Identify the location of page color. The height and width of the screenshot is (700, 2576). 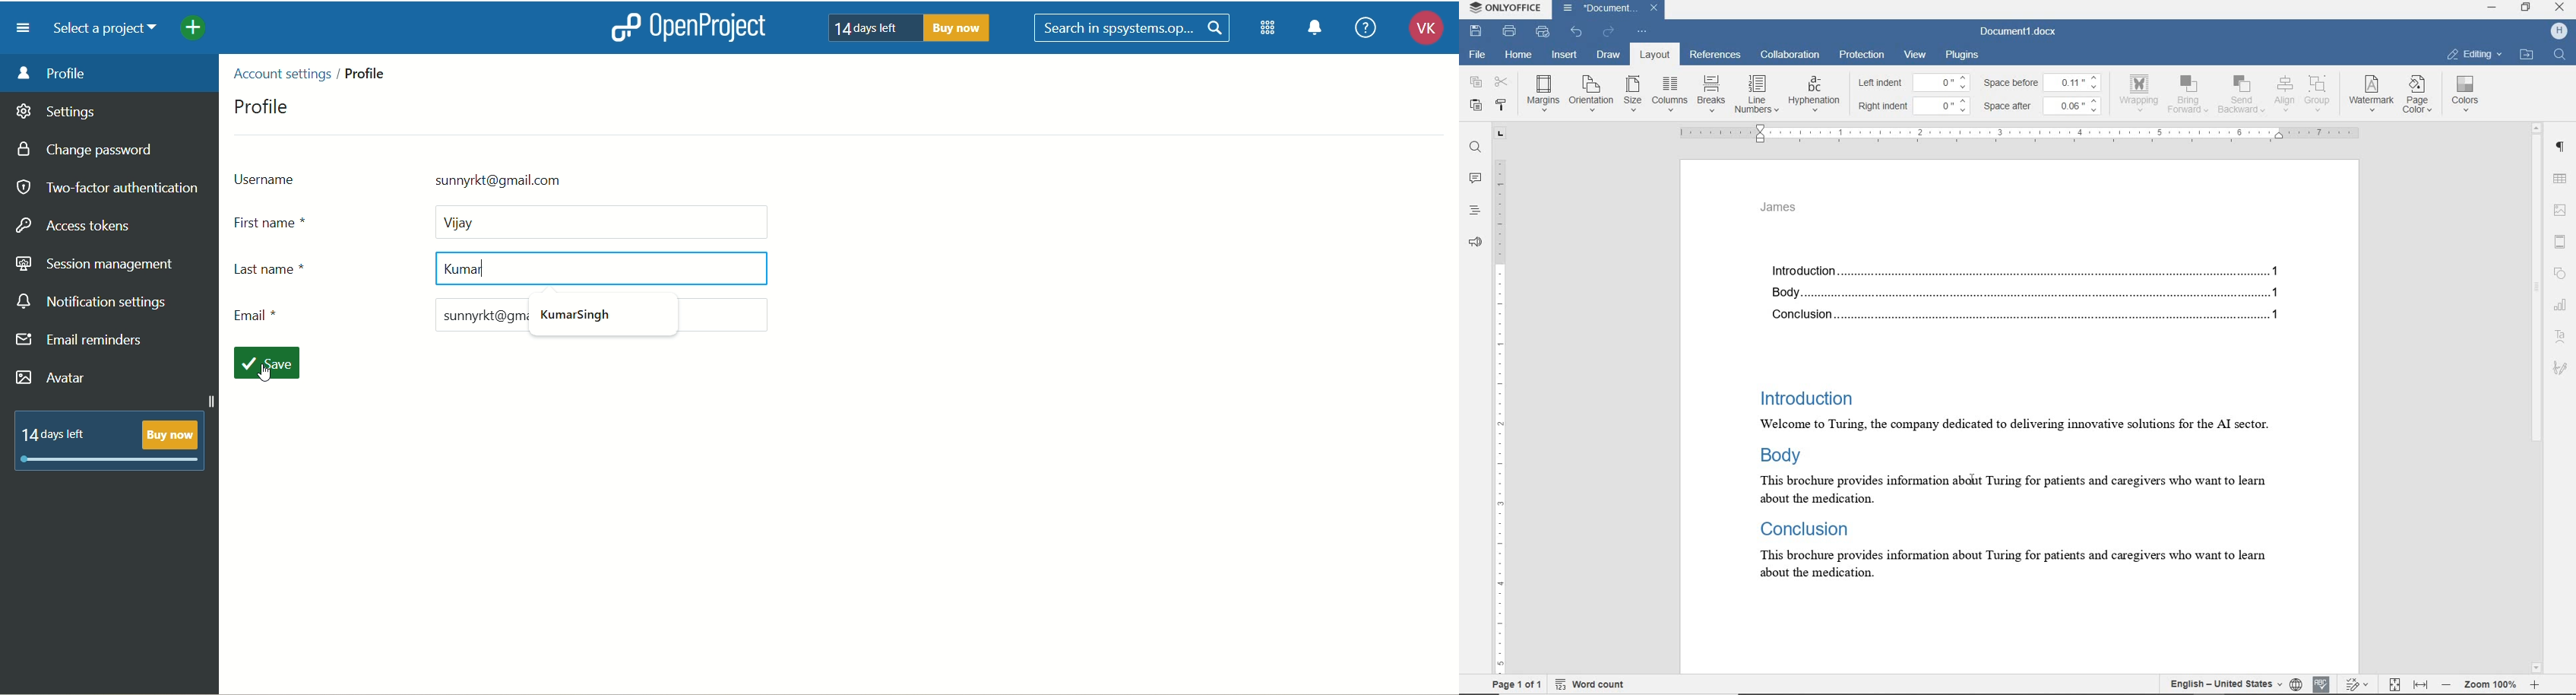
(2420, 96).